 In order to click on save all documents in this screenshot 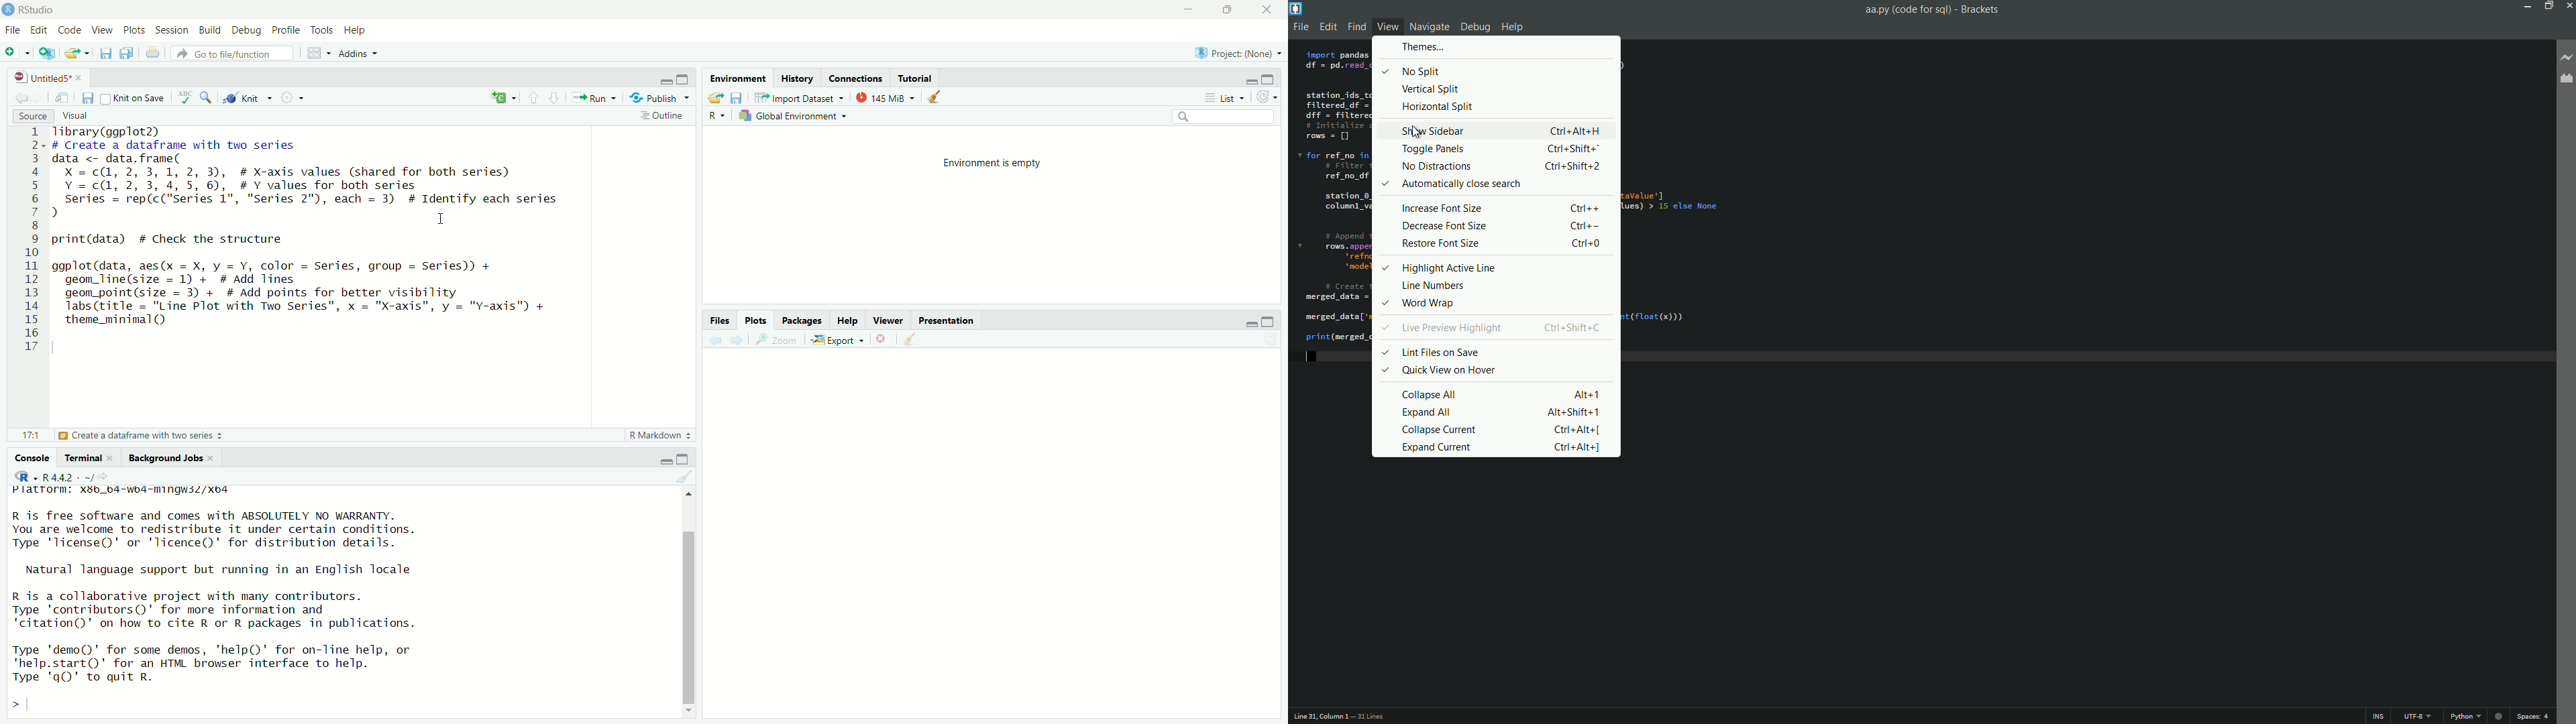, I will do `click(125, 53)`.